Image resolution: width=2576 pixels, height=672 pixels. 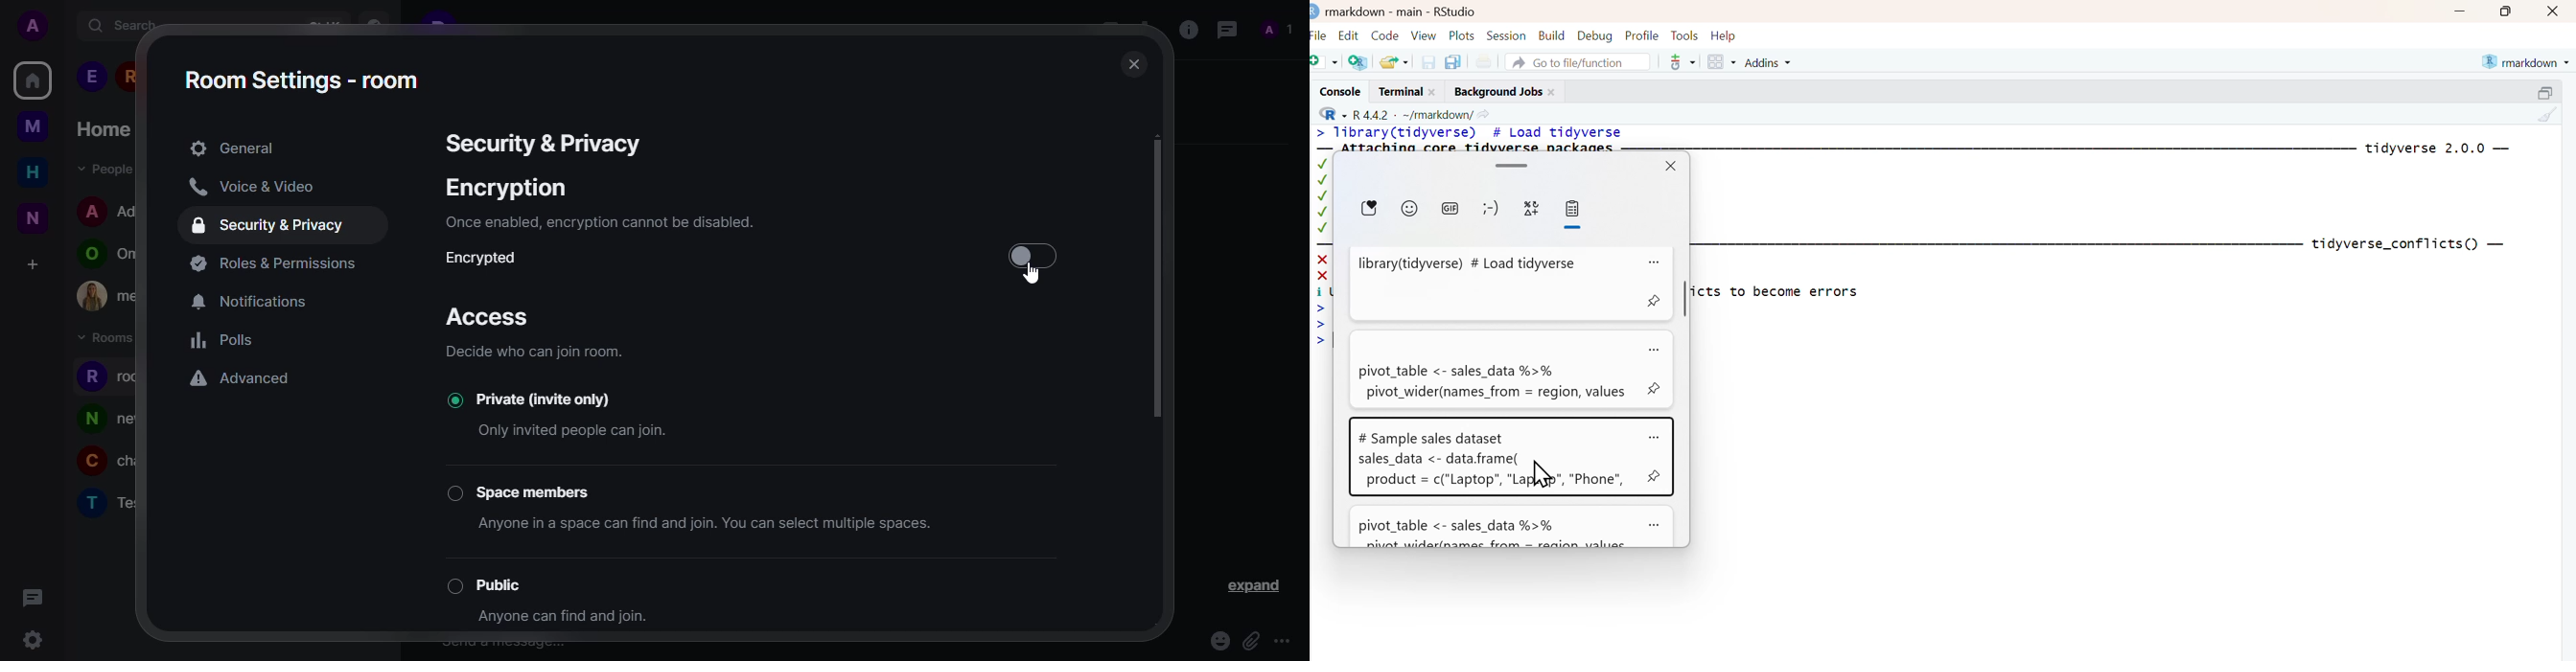 What do you see at coordinates (1375, 10) in the screenshot?
I see `markdown - main -` at bounding box center [1375, 10].